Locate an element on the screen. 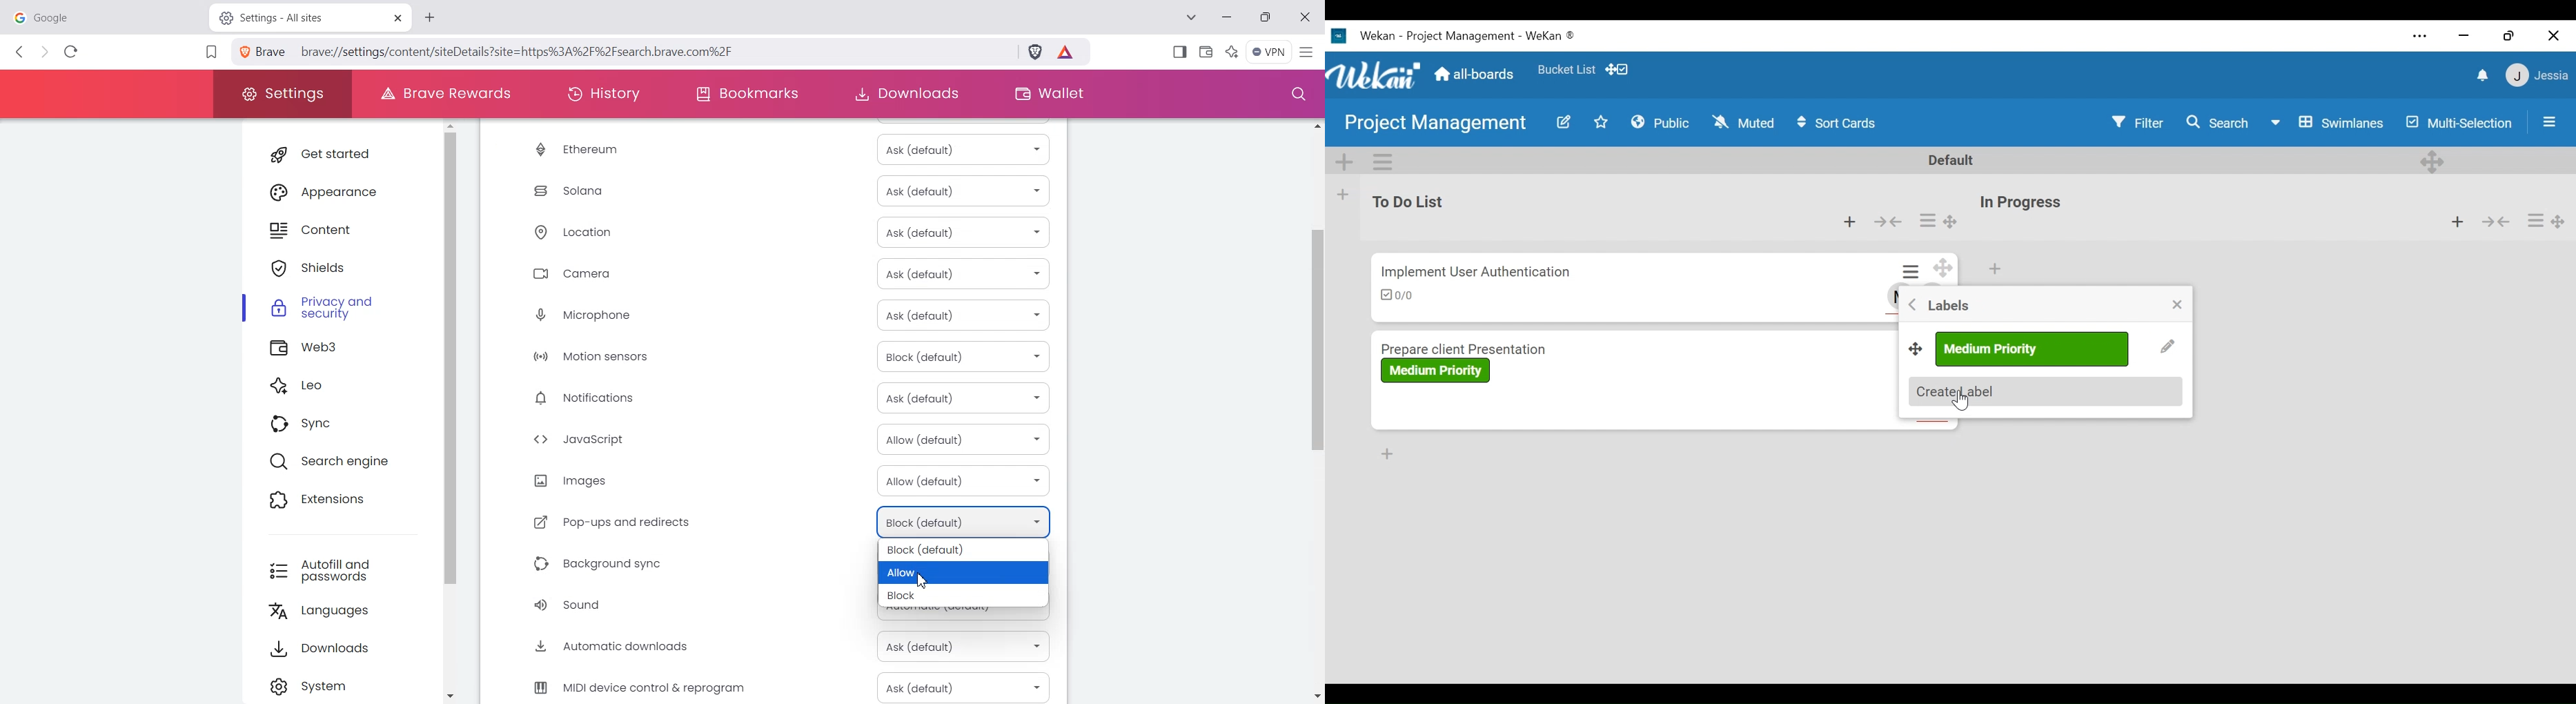  Card actions is located at coordinates (1913, 272).